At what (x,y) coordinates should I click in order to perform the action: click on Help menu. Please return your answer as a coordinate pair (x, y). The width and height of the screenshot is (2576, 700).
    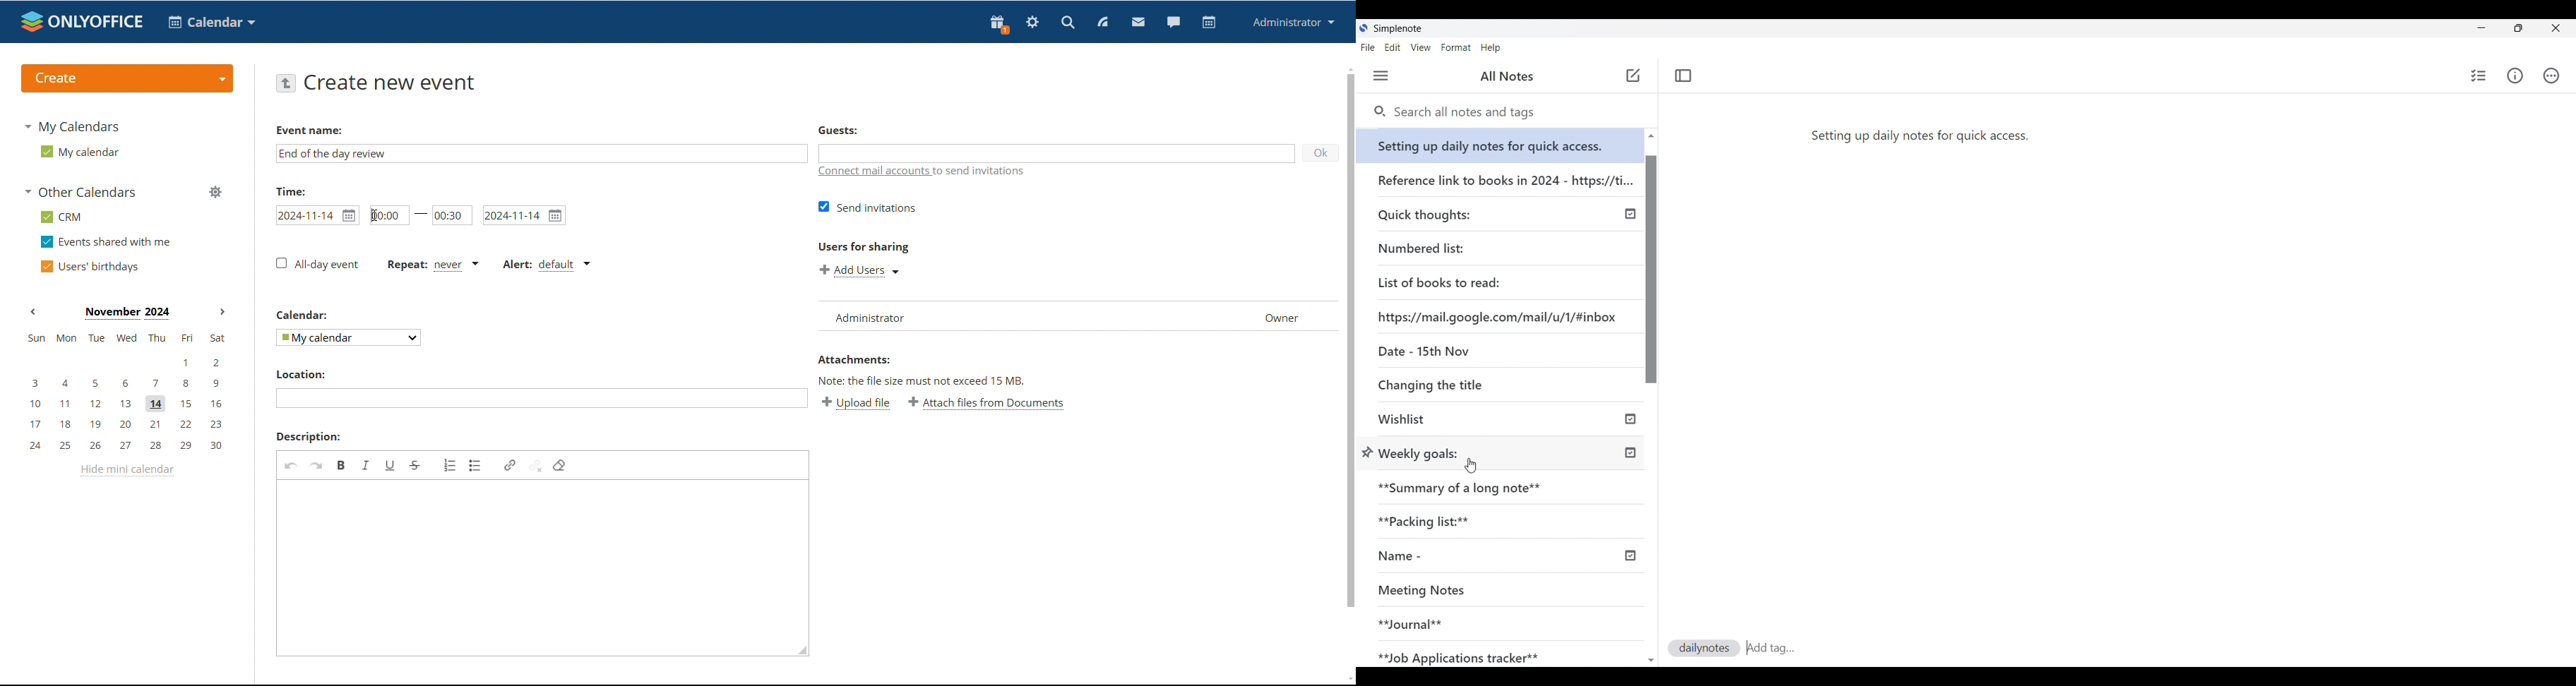
    Looking at the image, I should click on (1491, 48).